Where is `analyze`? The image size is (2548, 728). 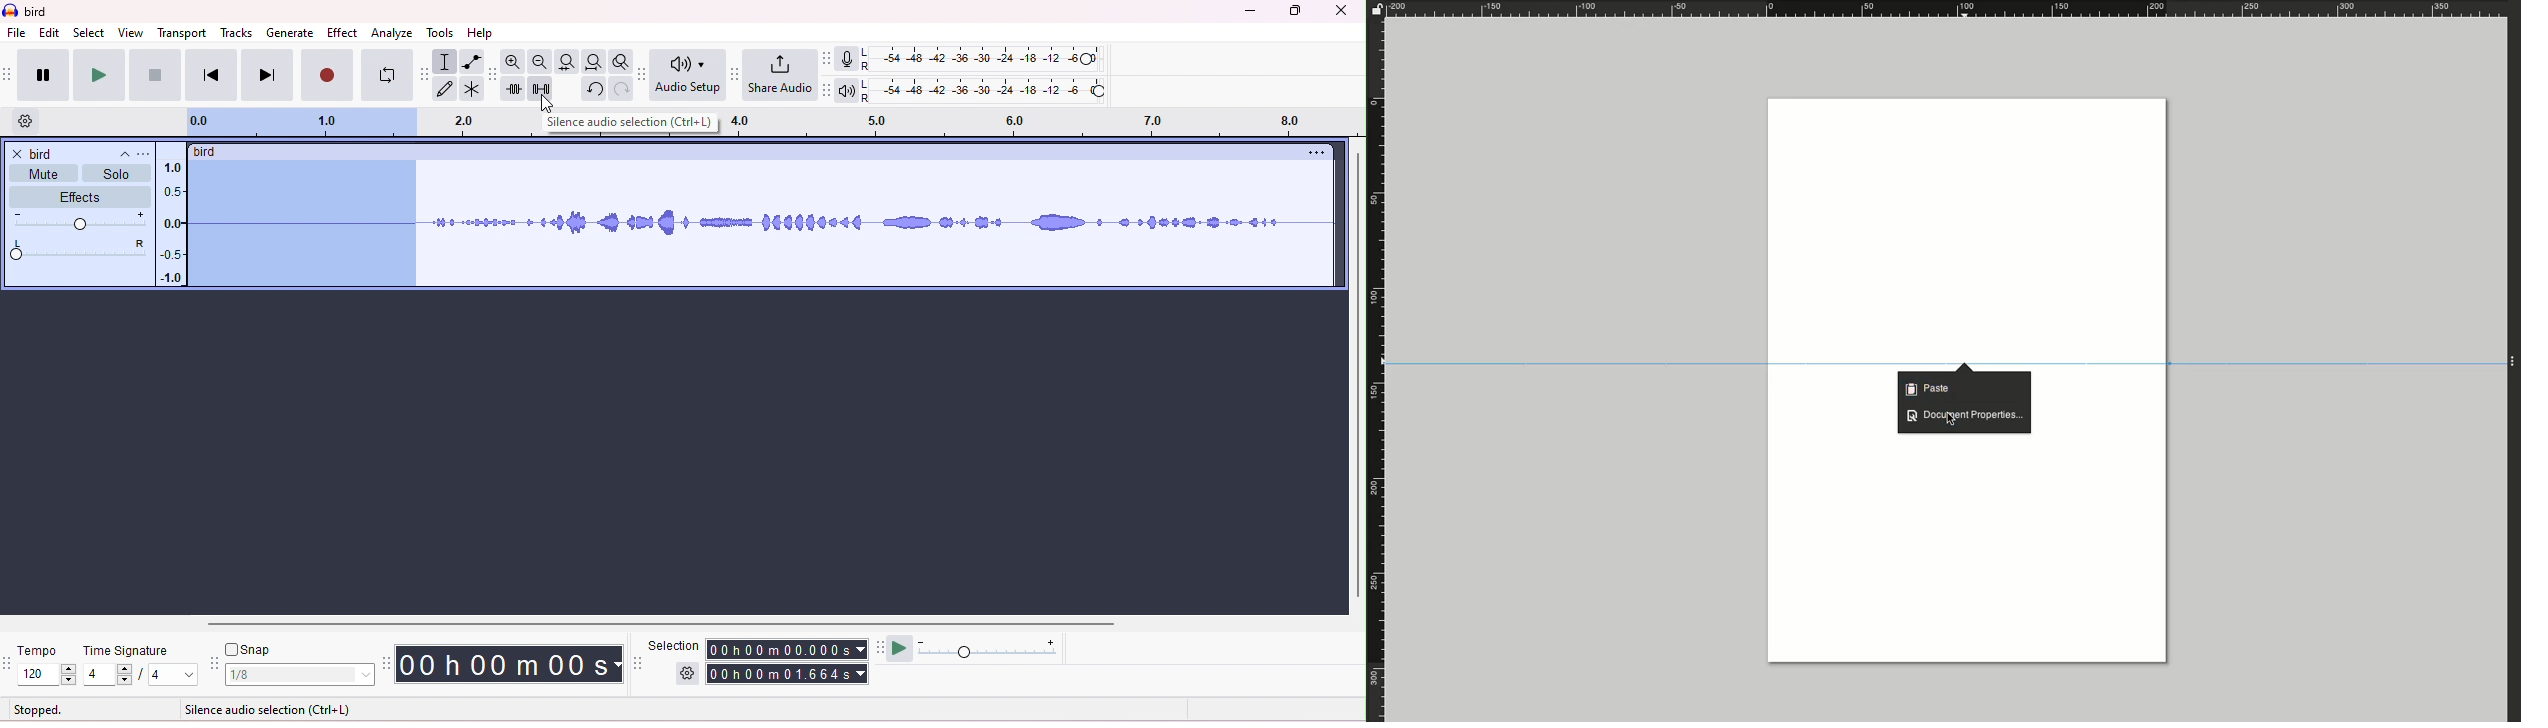
analyze is located at coordinates (392, 34).